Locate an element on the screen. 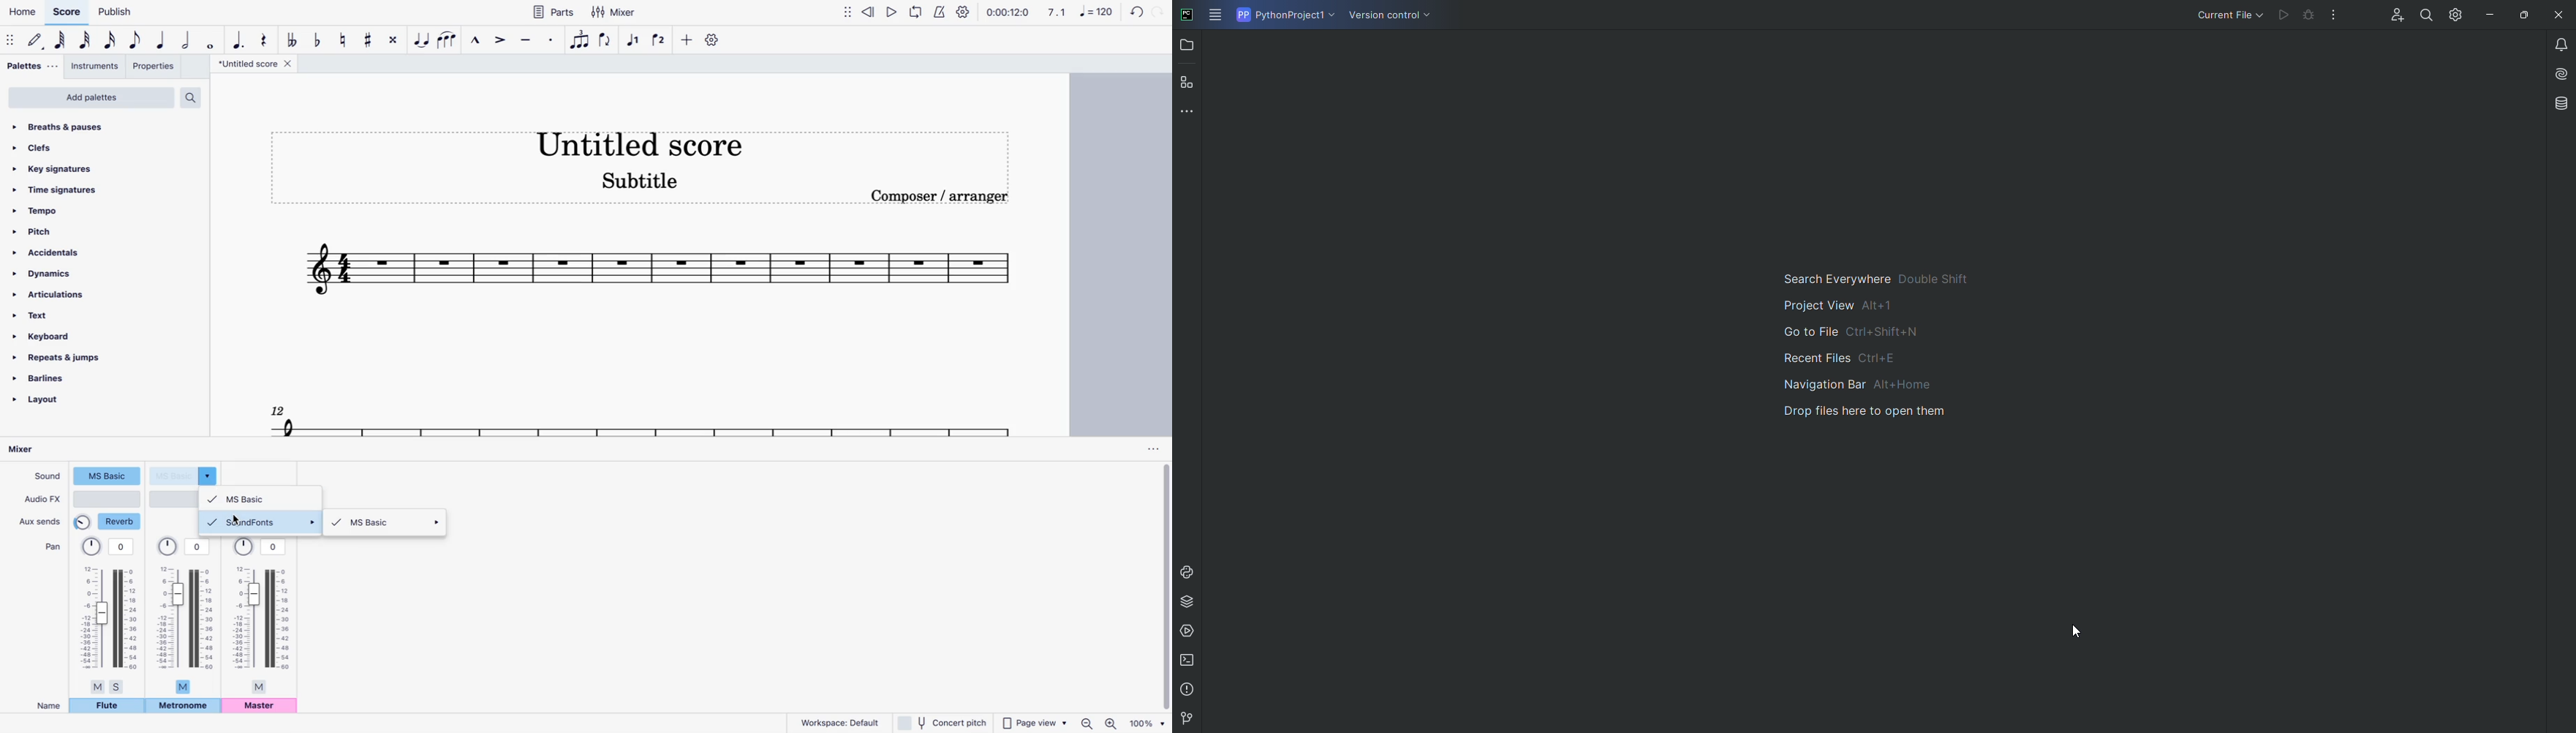 The height and width of the screenshot is (756, 2576). rewind is located at coordinates (869, 14).